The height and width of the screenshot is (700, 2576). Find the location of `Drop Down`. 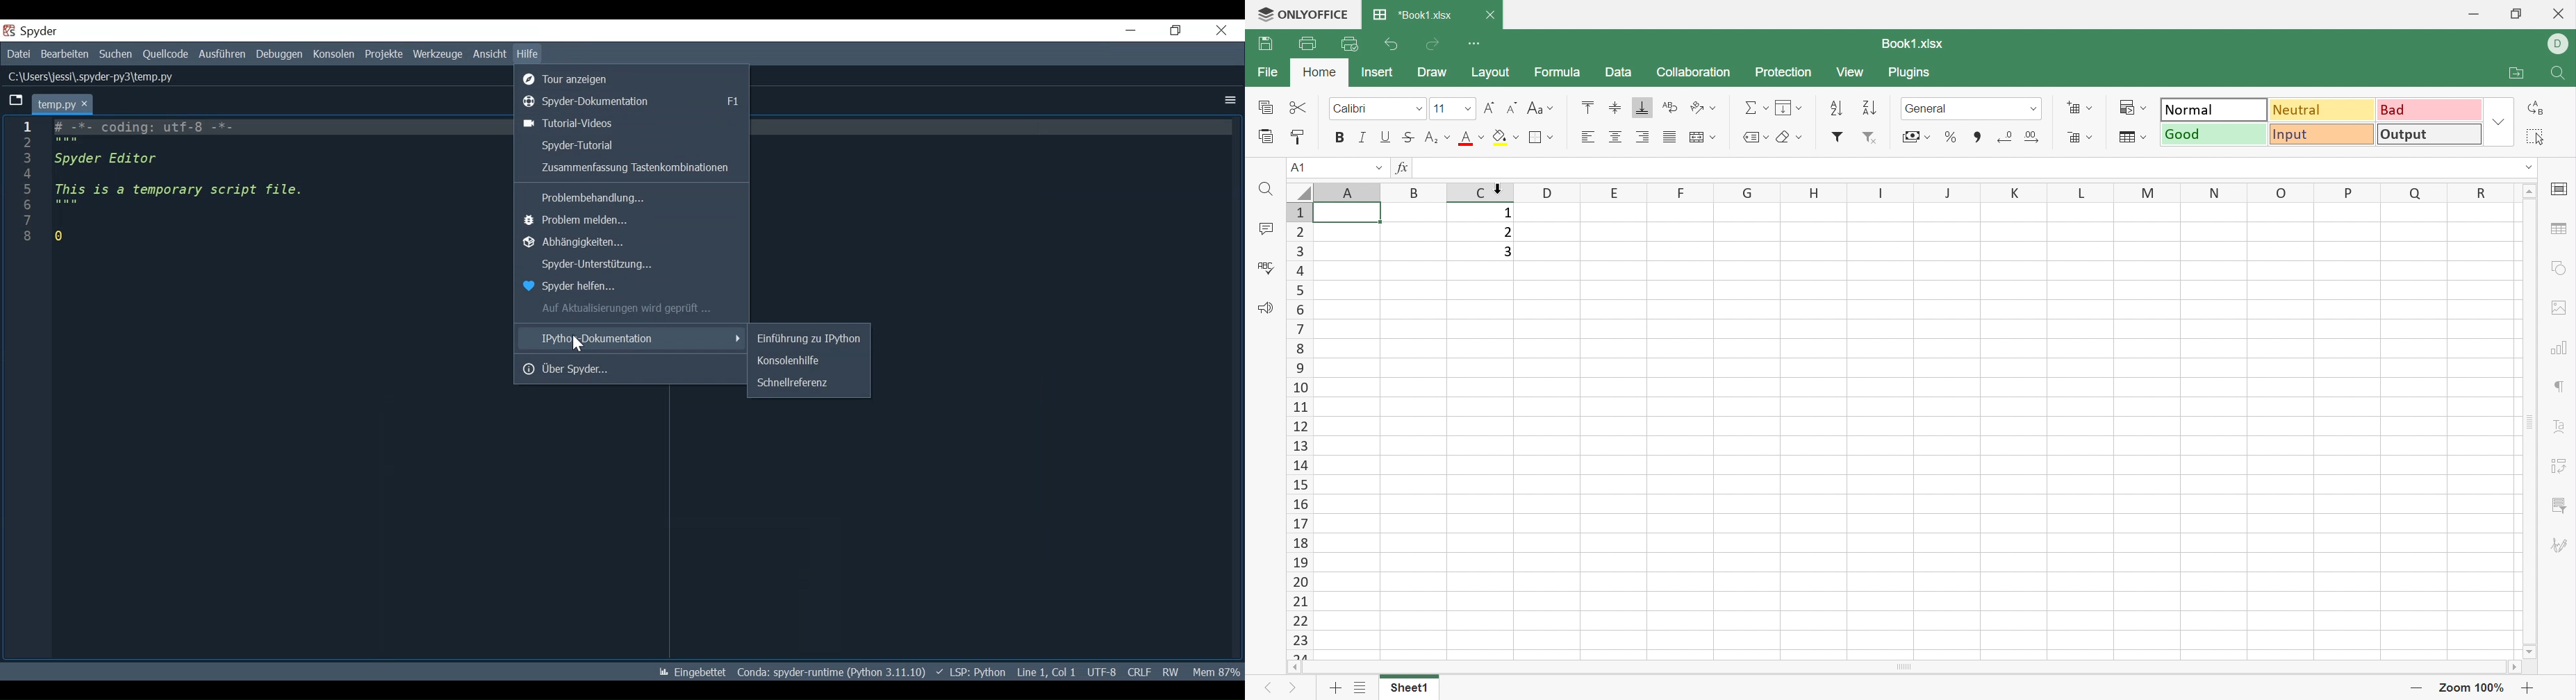

Drop Down is located at coordinates (1421, 109).